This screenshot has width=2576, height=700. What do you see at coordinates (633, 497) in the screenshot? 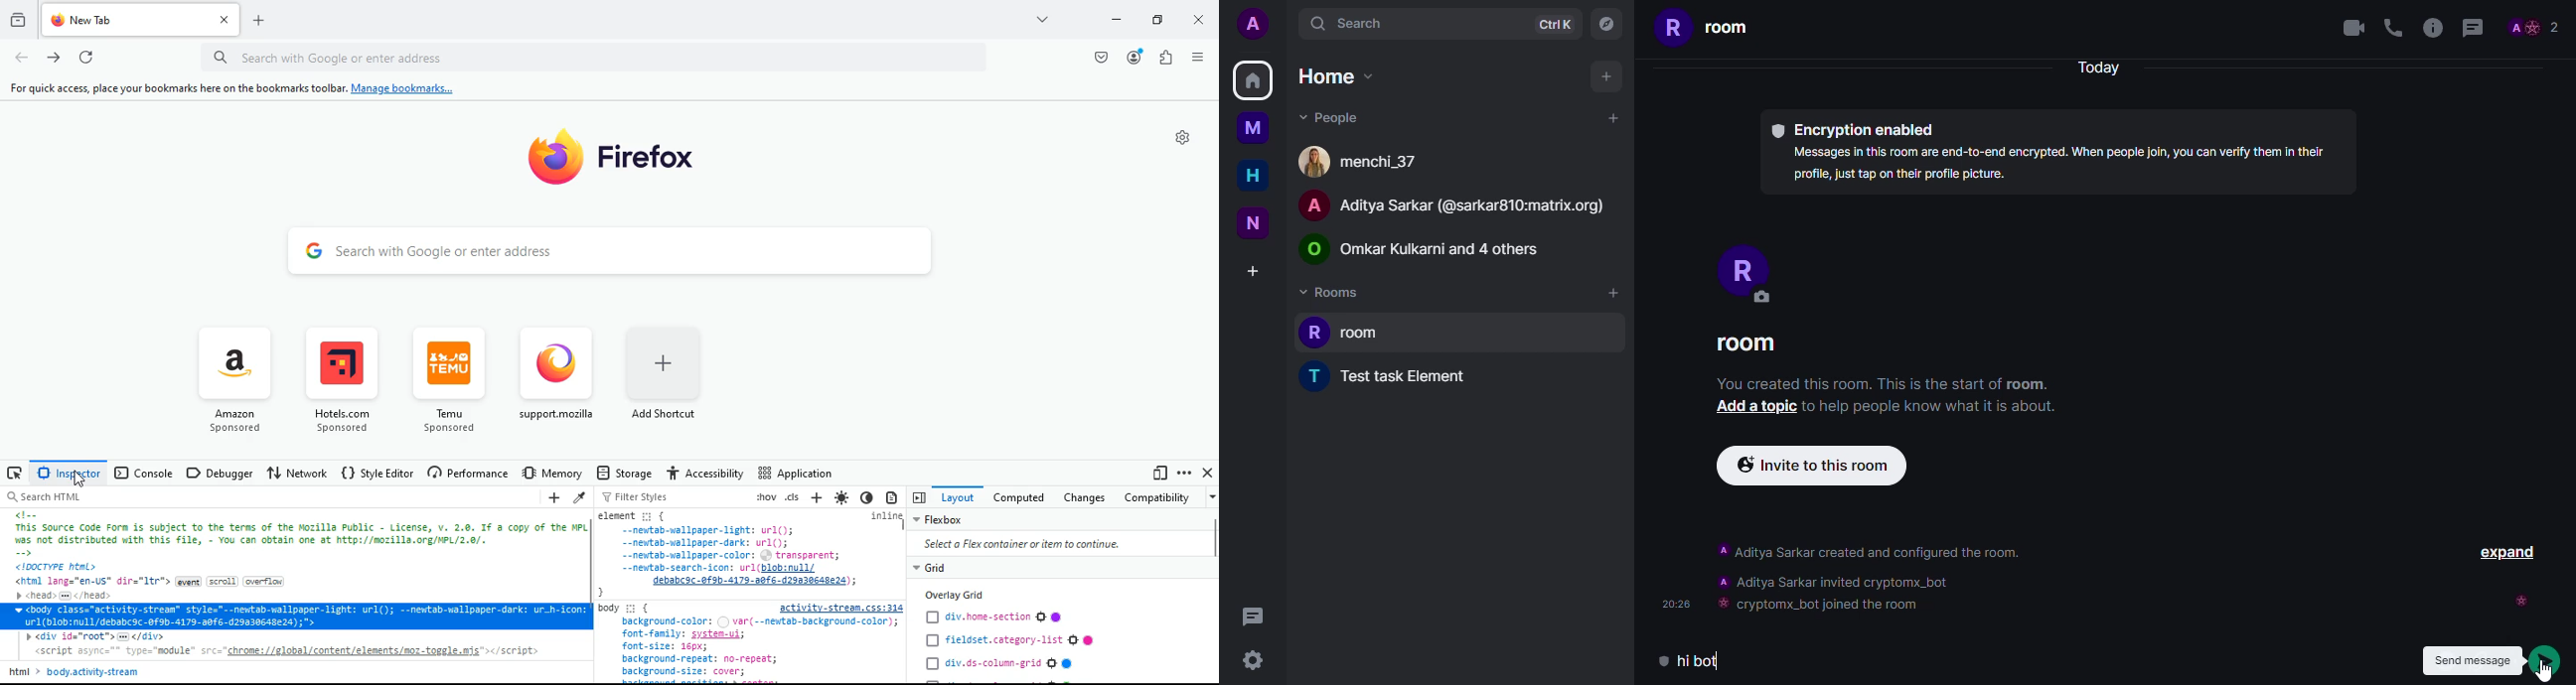
I see `filter styles` at bounding box center [633, 497].